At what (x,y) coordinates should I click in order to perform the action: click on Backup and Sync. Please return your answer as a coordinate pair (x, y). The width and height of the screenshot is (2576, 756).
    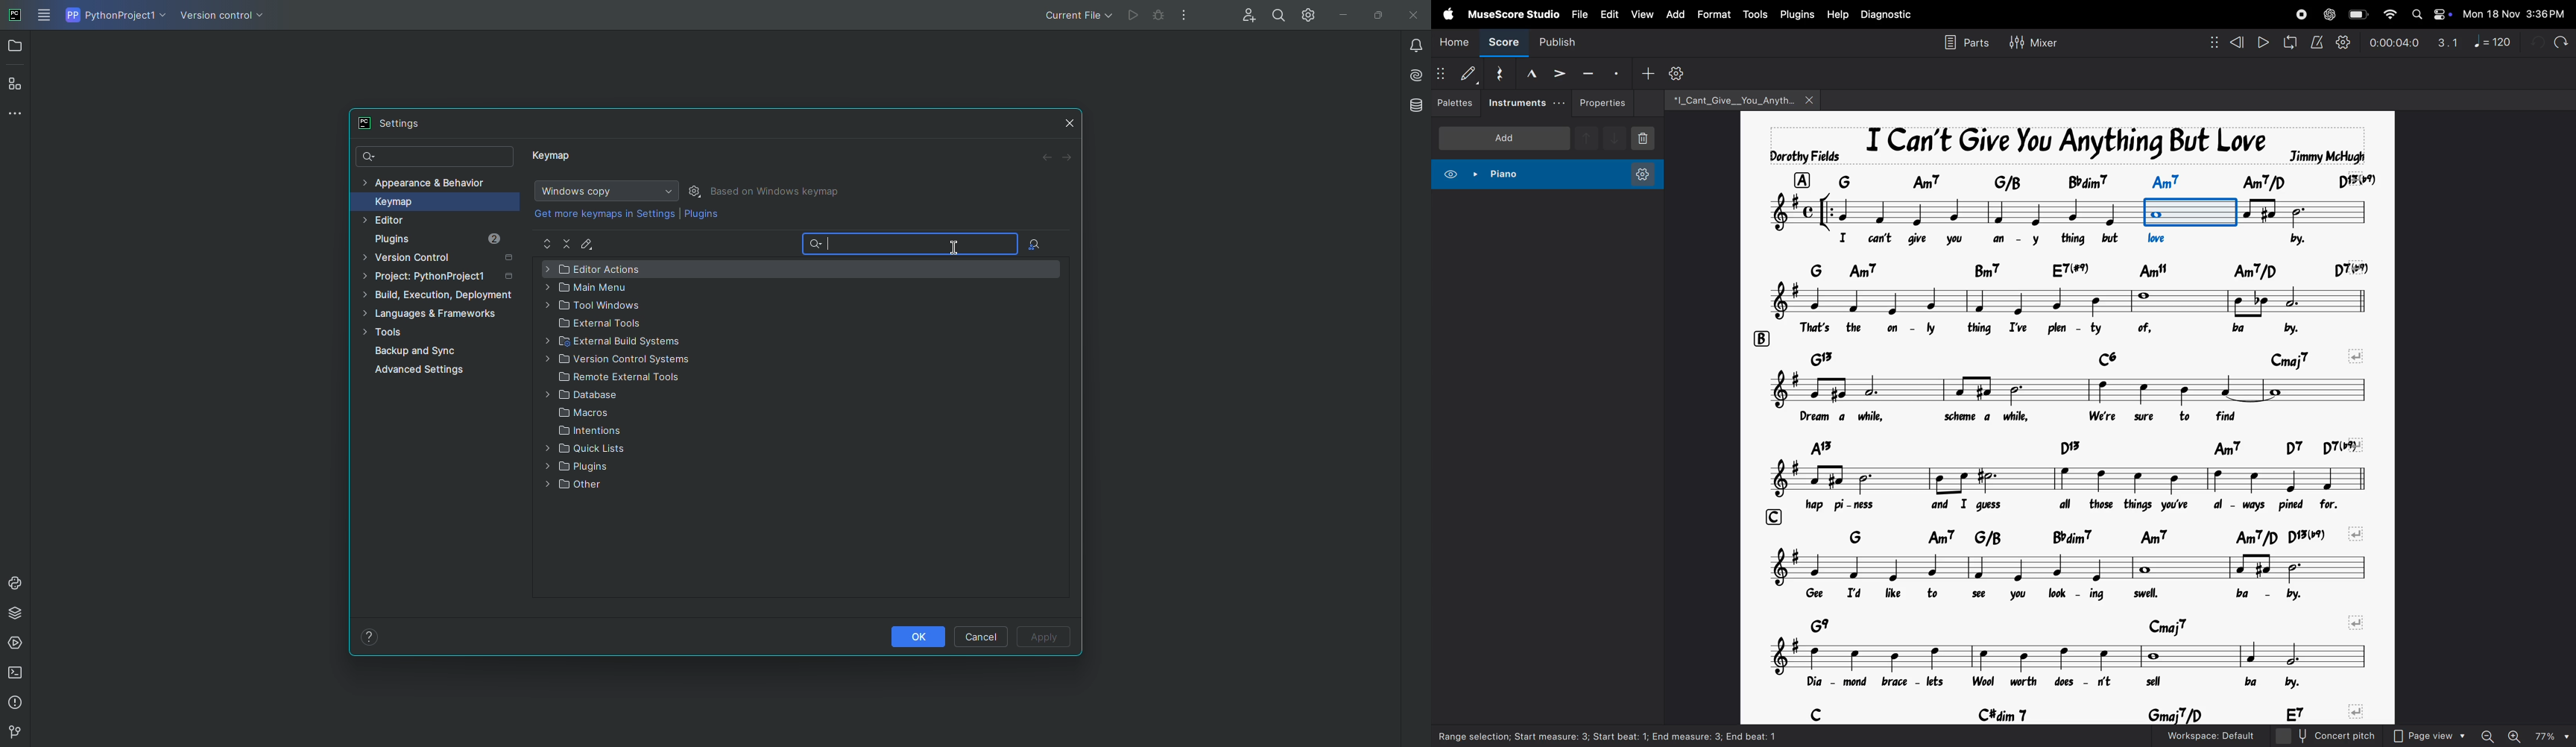
    Looking at the image, I should click on (446, 351).